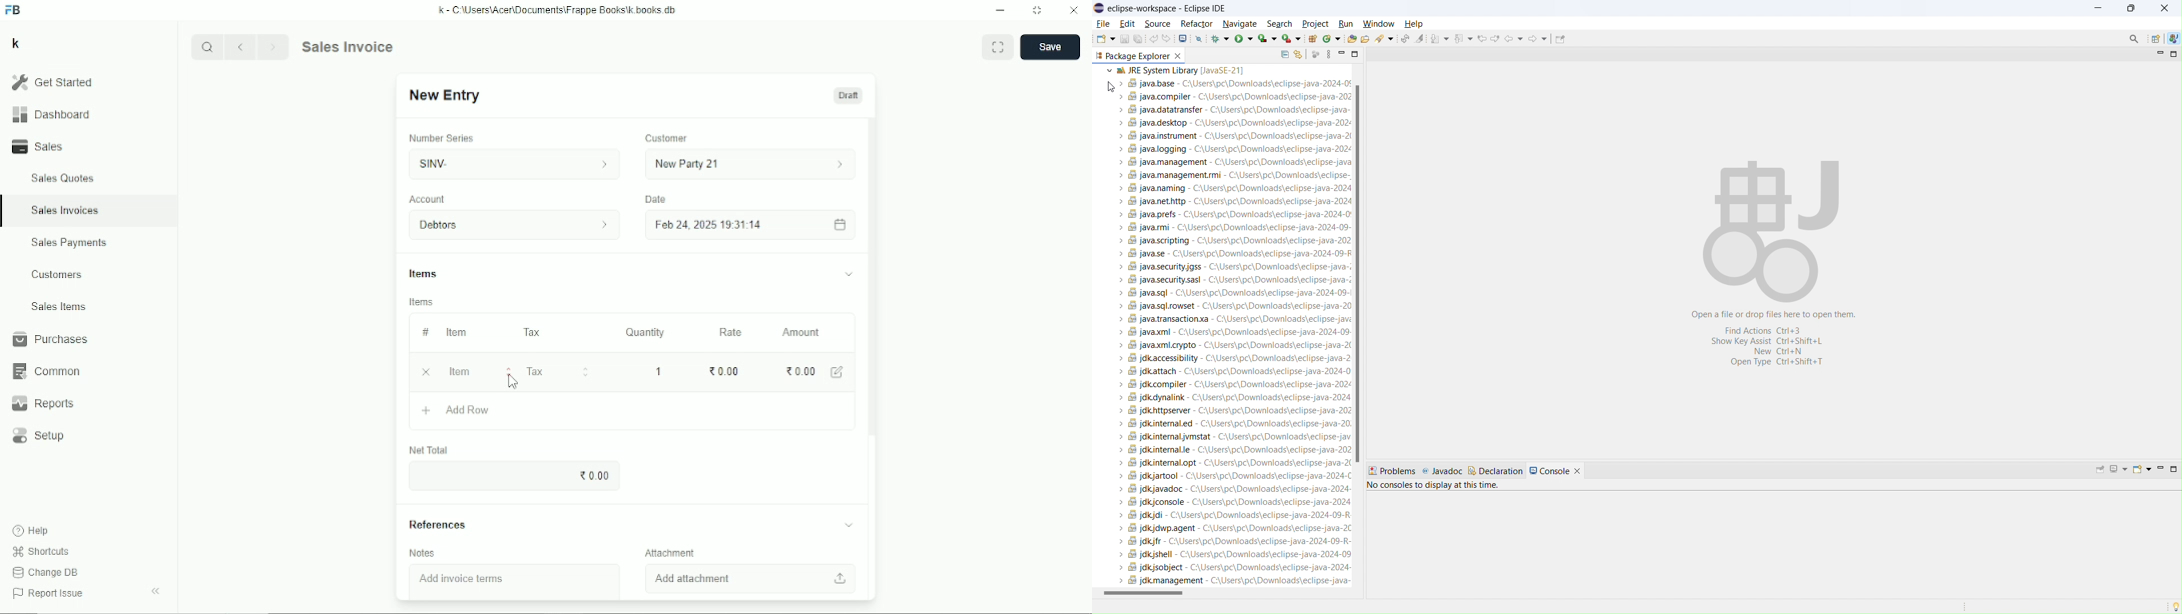  What do you see at coordinates (998, 46) in the screenshot?
I see `Toggle between form and full width` at bounding box center [998, 46].